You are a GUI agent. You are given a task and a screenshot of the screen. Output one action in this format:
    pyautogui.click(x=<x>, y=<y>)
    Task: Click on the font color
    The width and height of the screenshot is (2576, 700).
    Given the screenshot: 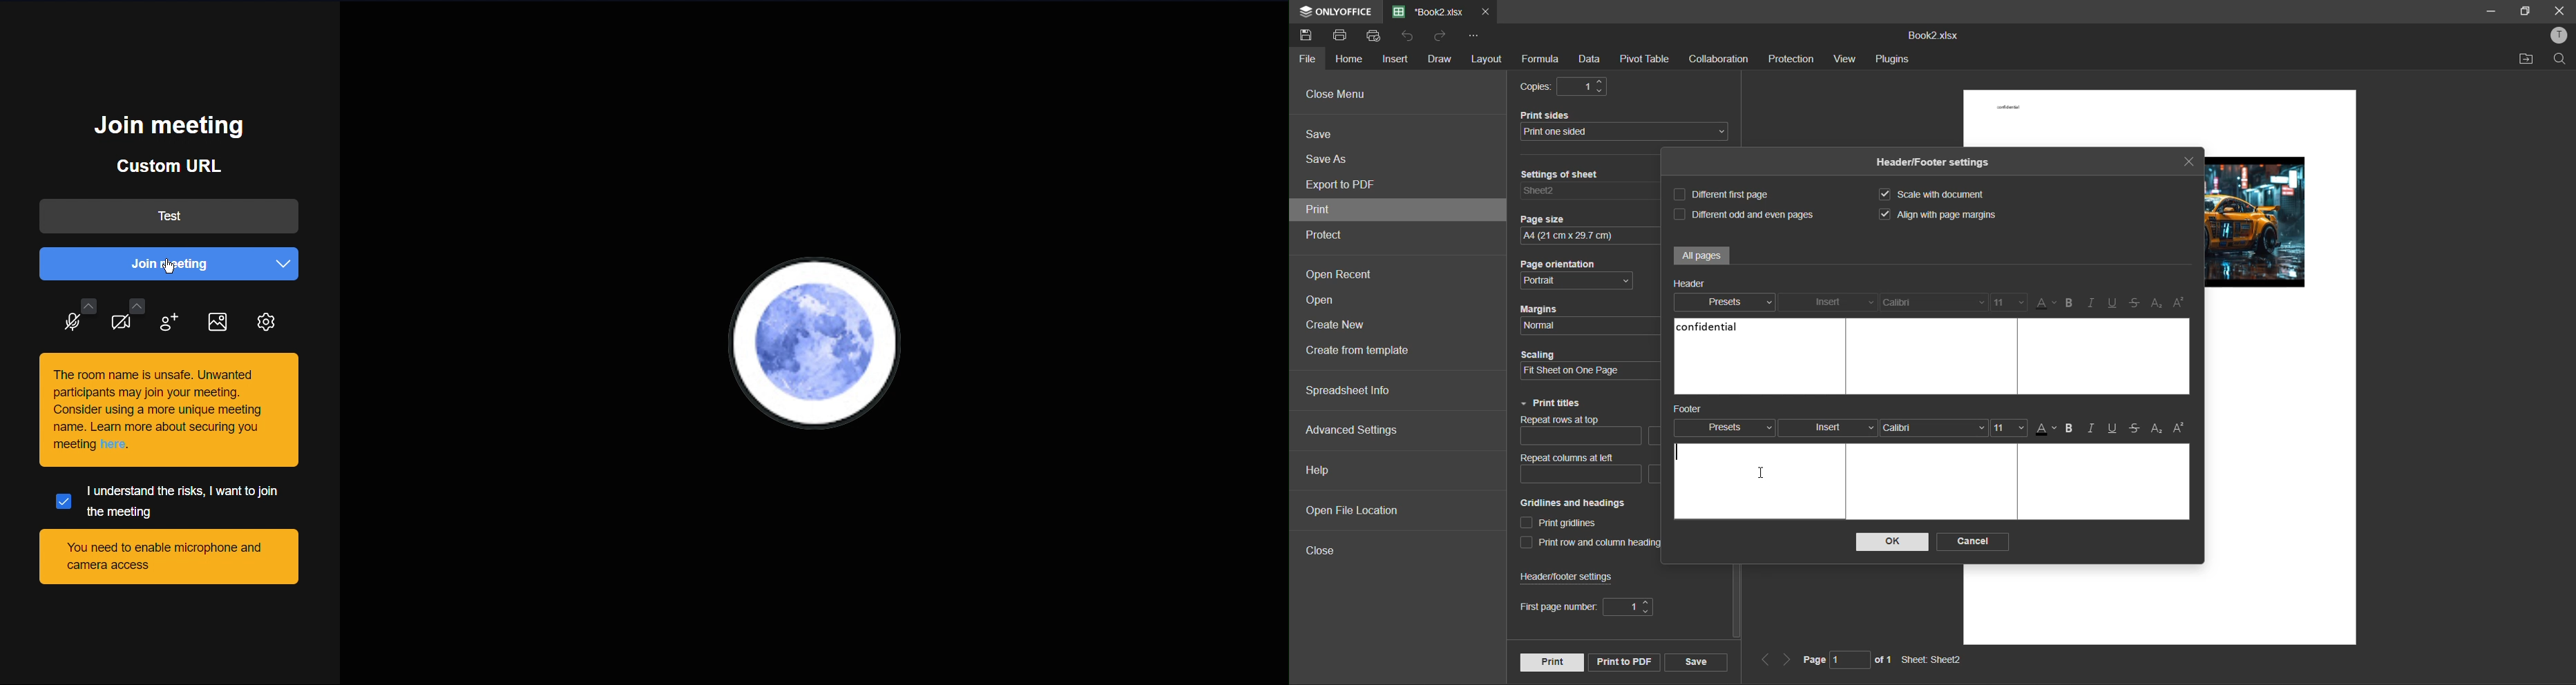 What is the action you would take?
    pyautogui.click(x=2047, y=429)
    